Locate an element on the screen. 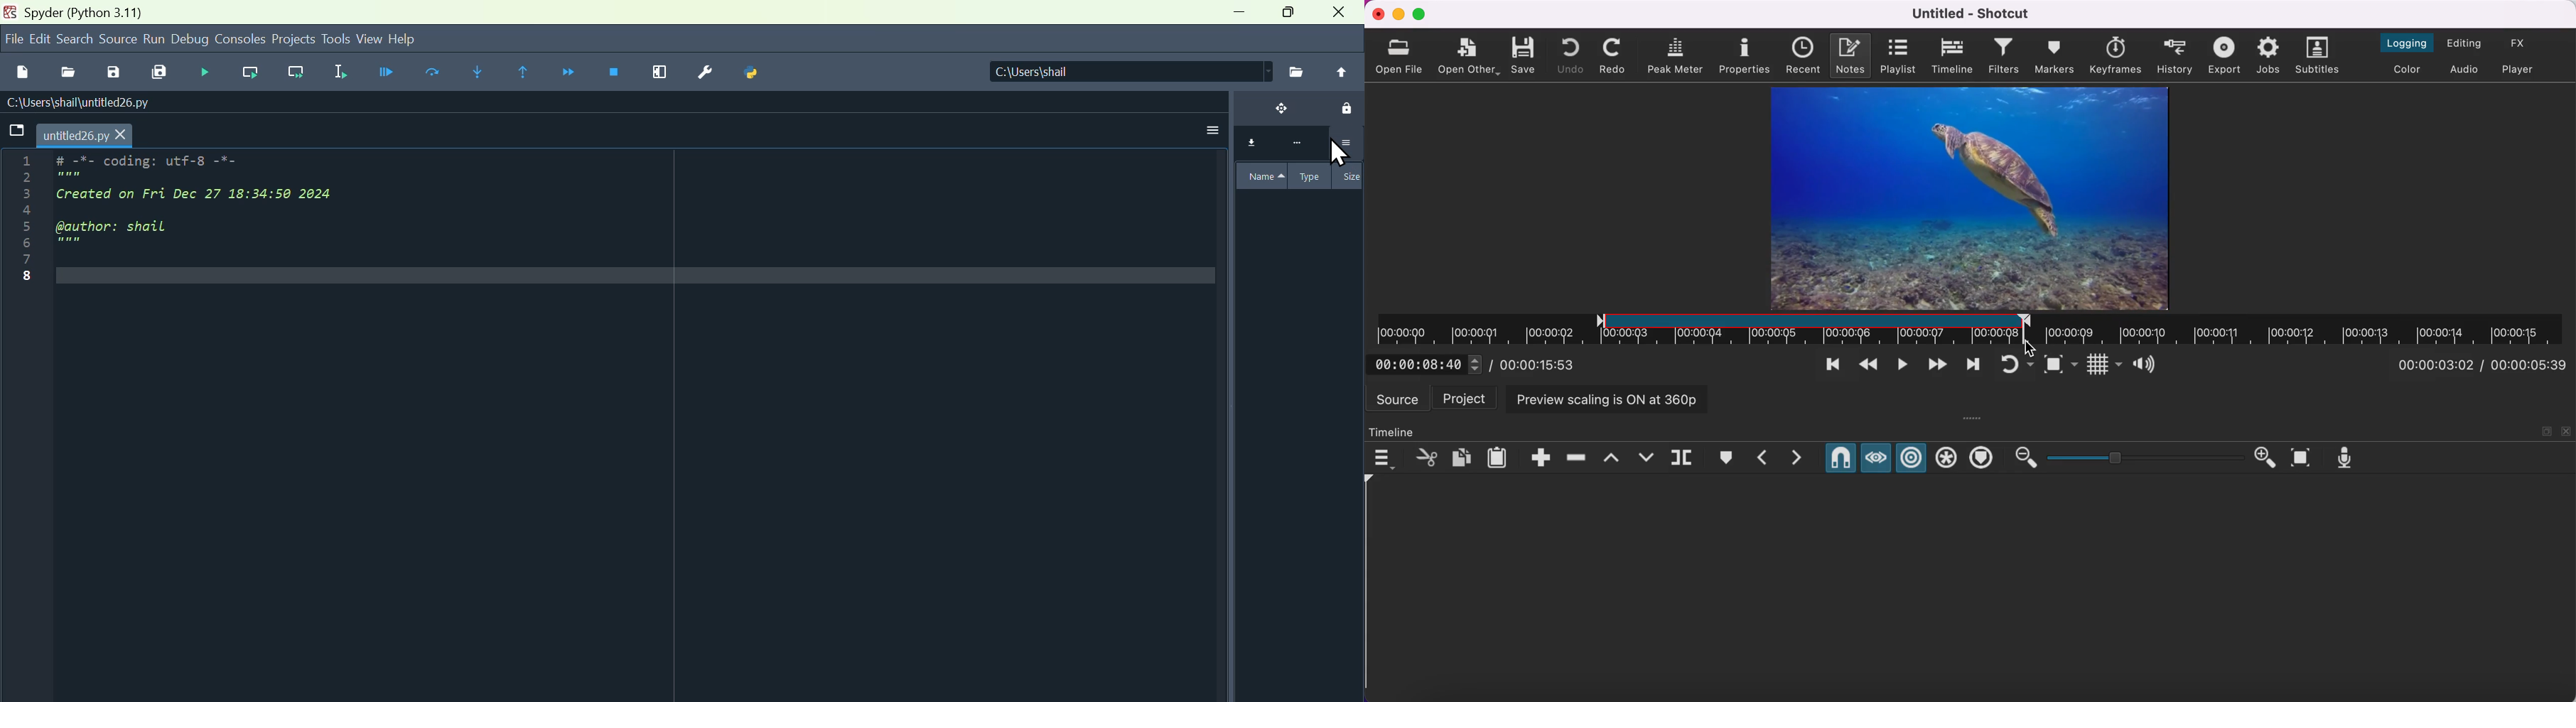  Projects is located at coordinates (294, 38).